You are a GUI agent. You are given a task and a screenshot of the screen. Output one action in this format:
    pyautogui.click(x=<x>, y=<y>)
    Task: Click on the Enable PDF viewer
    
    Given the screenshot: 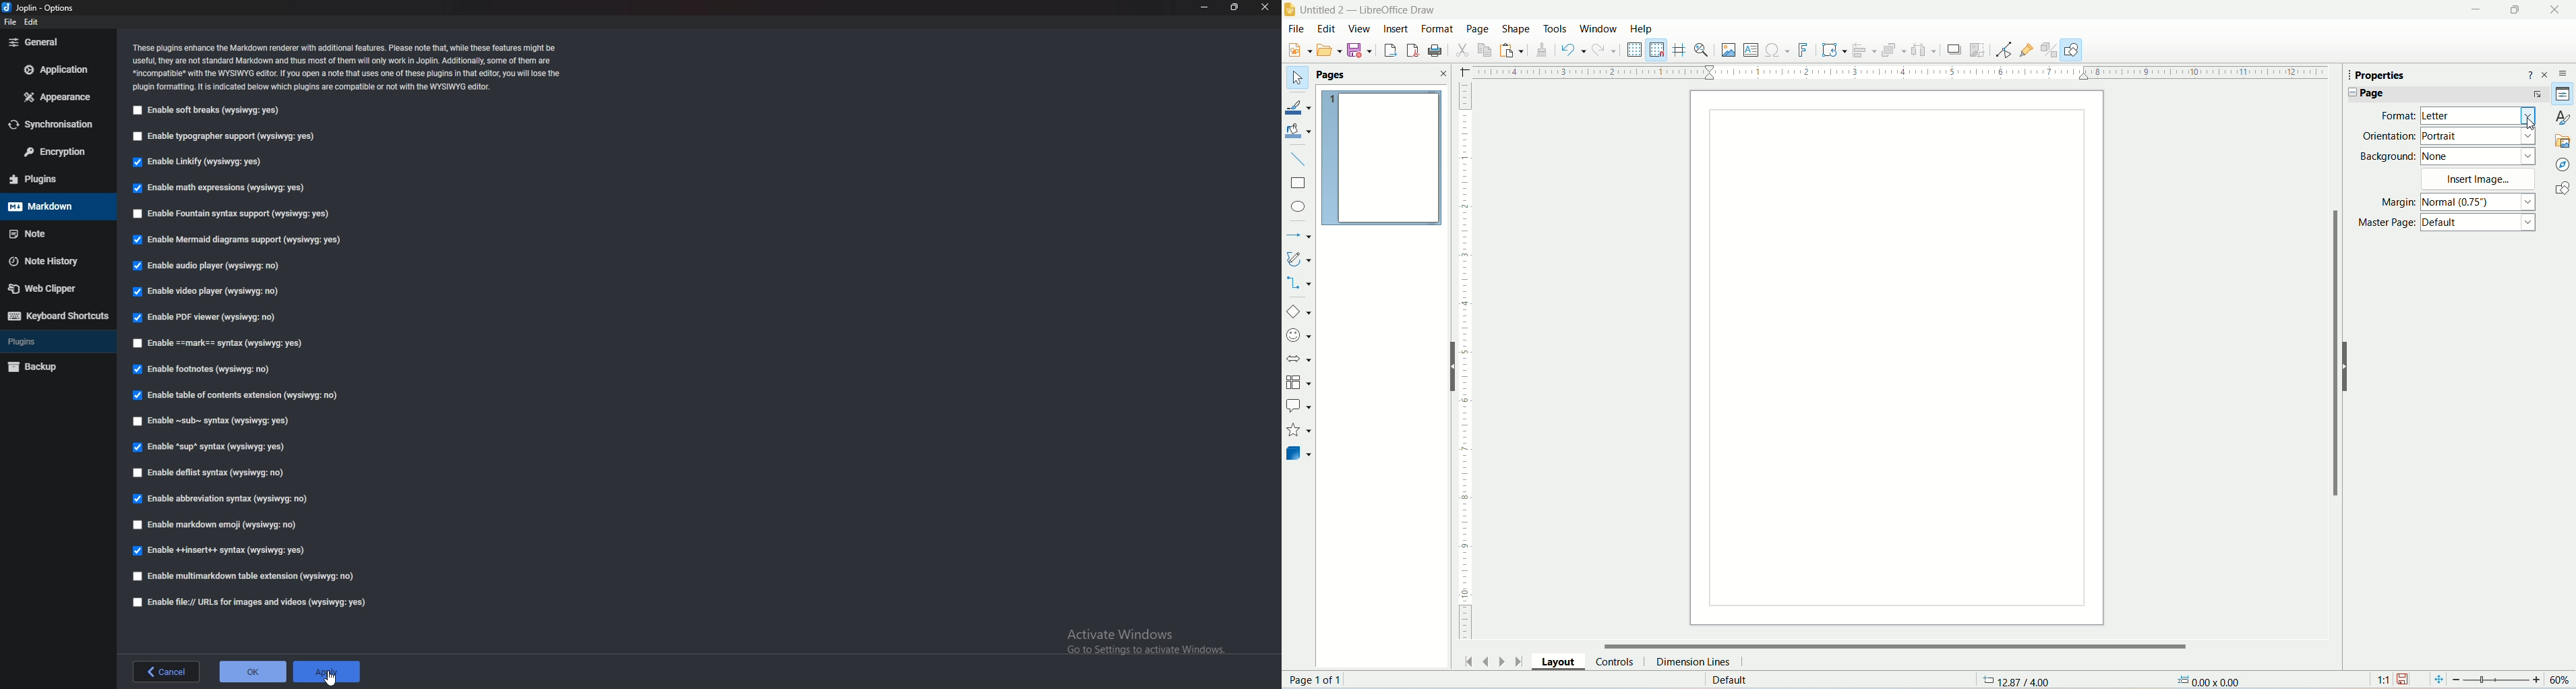 What is the action you would take?
    pyautogui.click(x=210, y=316)
    